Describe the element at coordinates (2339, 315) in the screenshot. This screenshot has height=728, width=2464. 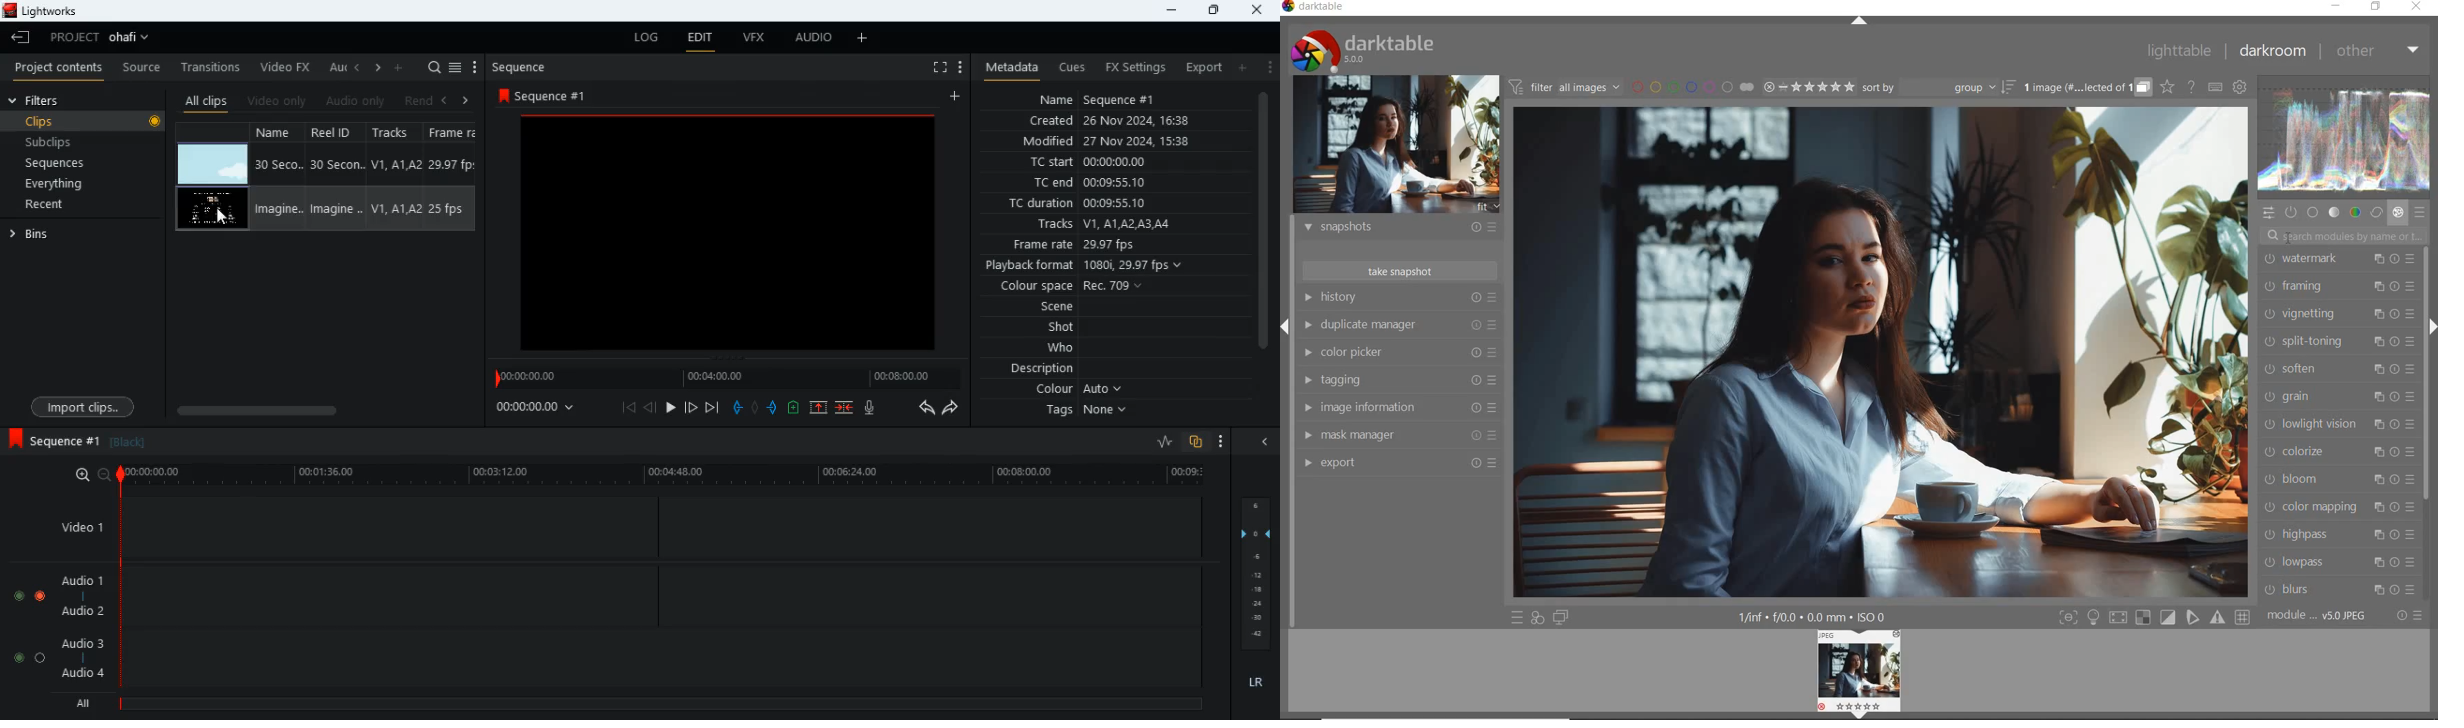
I see `vignetting` at that location.